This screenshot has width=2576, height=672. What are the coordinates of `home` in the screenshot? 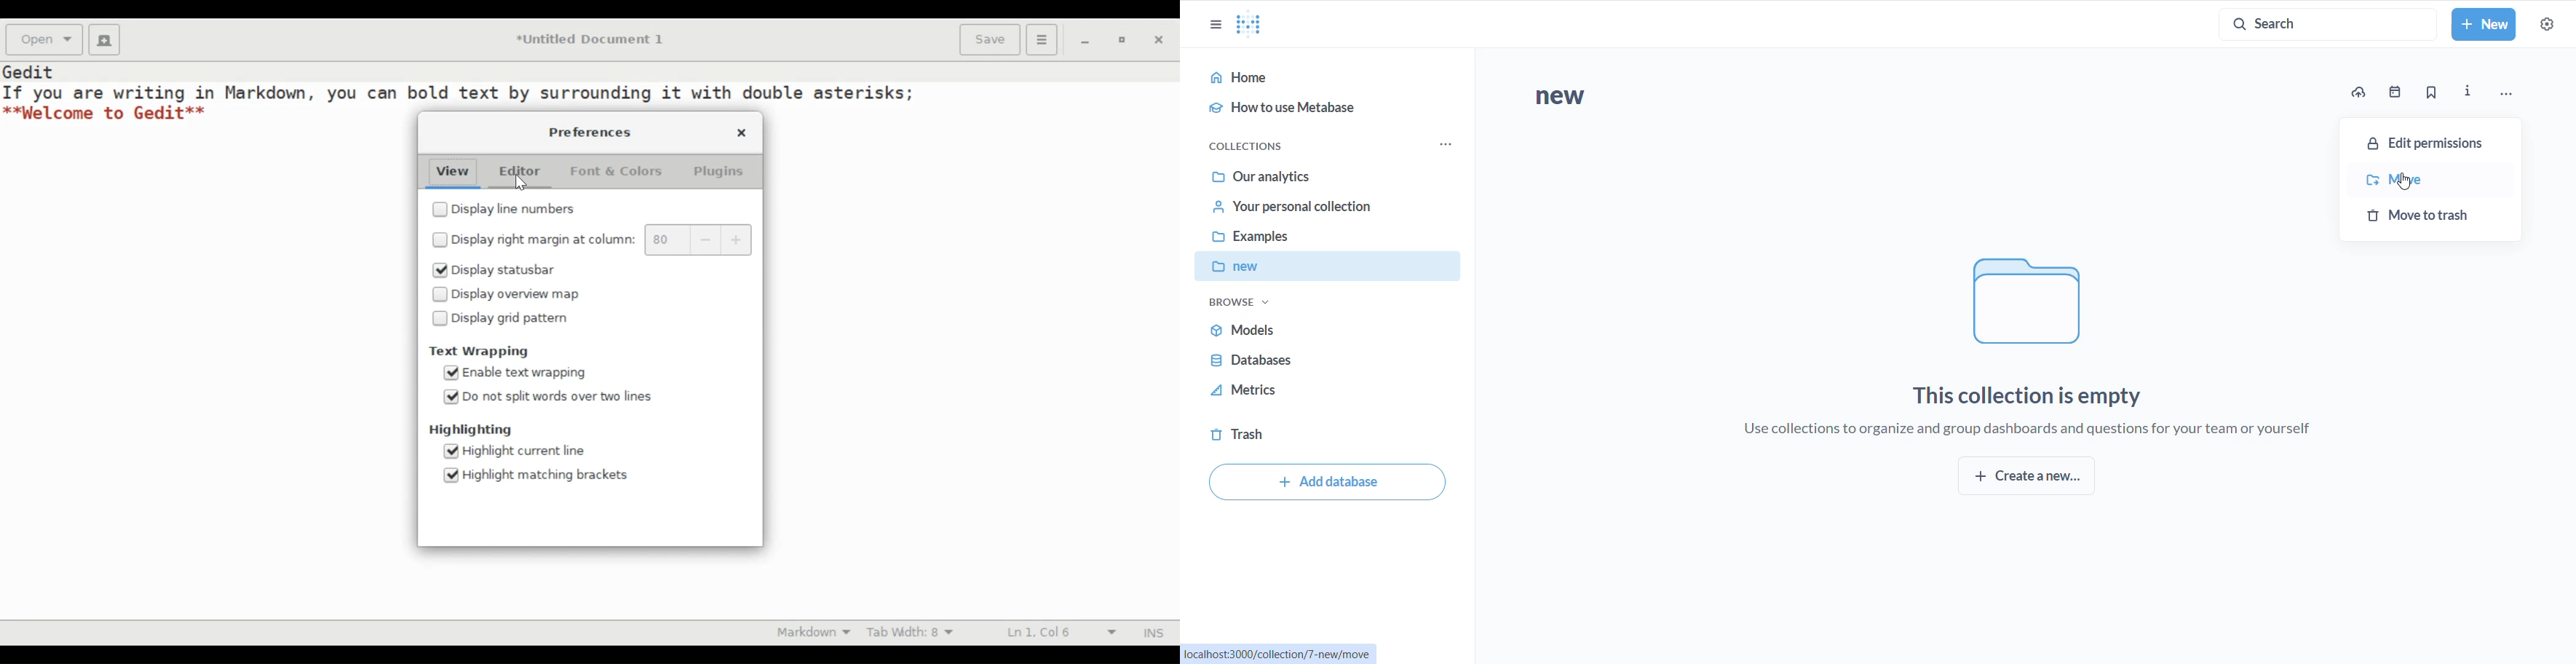 It's located at (1321, 79).